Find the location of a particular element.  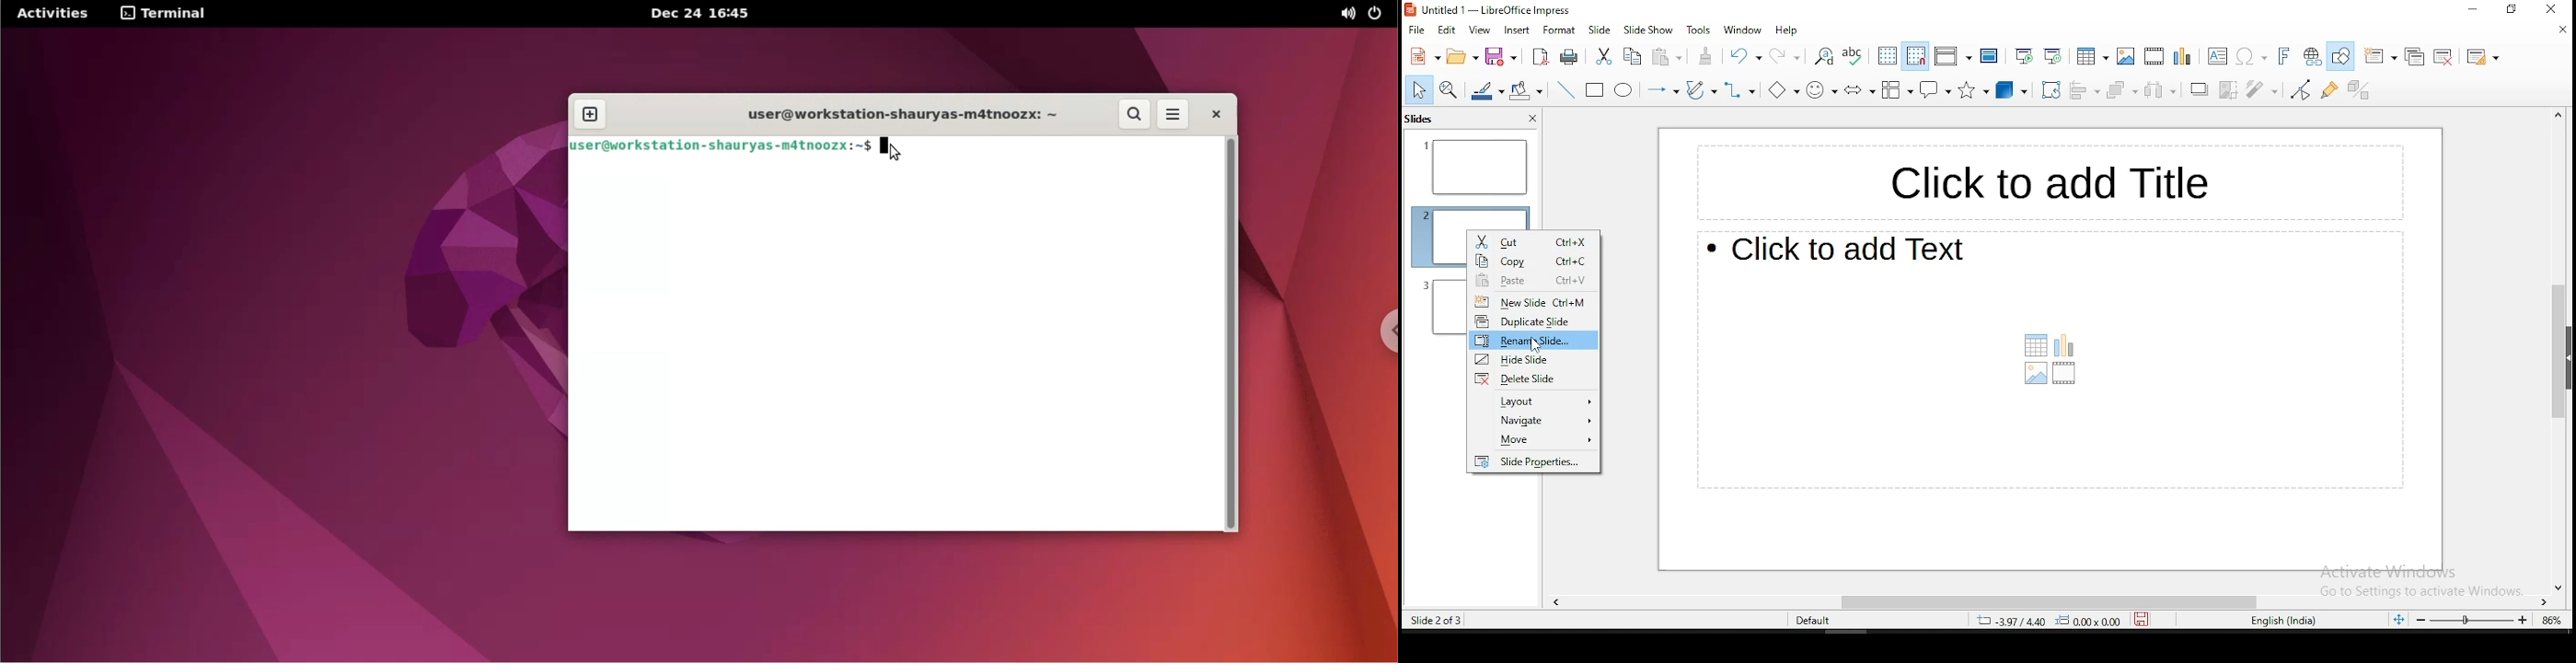

zoom level is located at coordinates (2551, 619).